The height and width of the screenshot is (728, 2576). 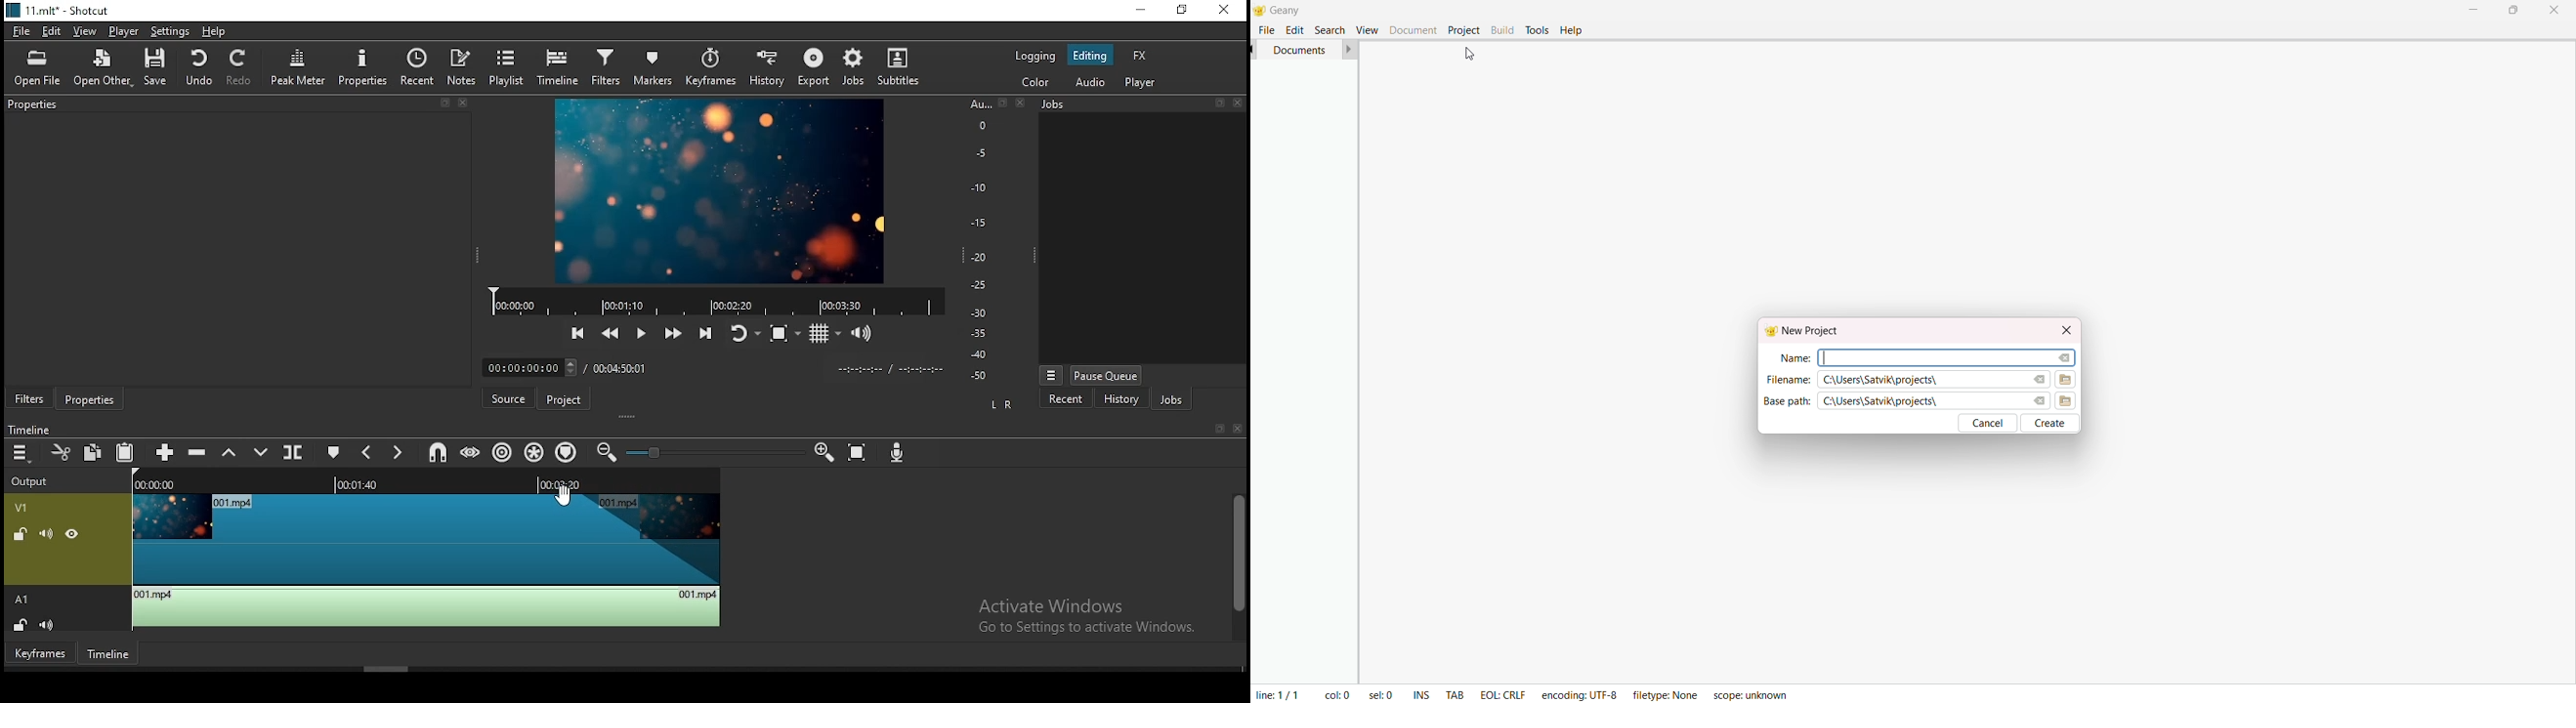 What do you see at coordinates (1267, 30) in the screenshot?
I see `file` at bounding box center [1267, 30].